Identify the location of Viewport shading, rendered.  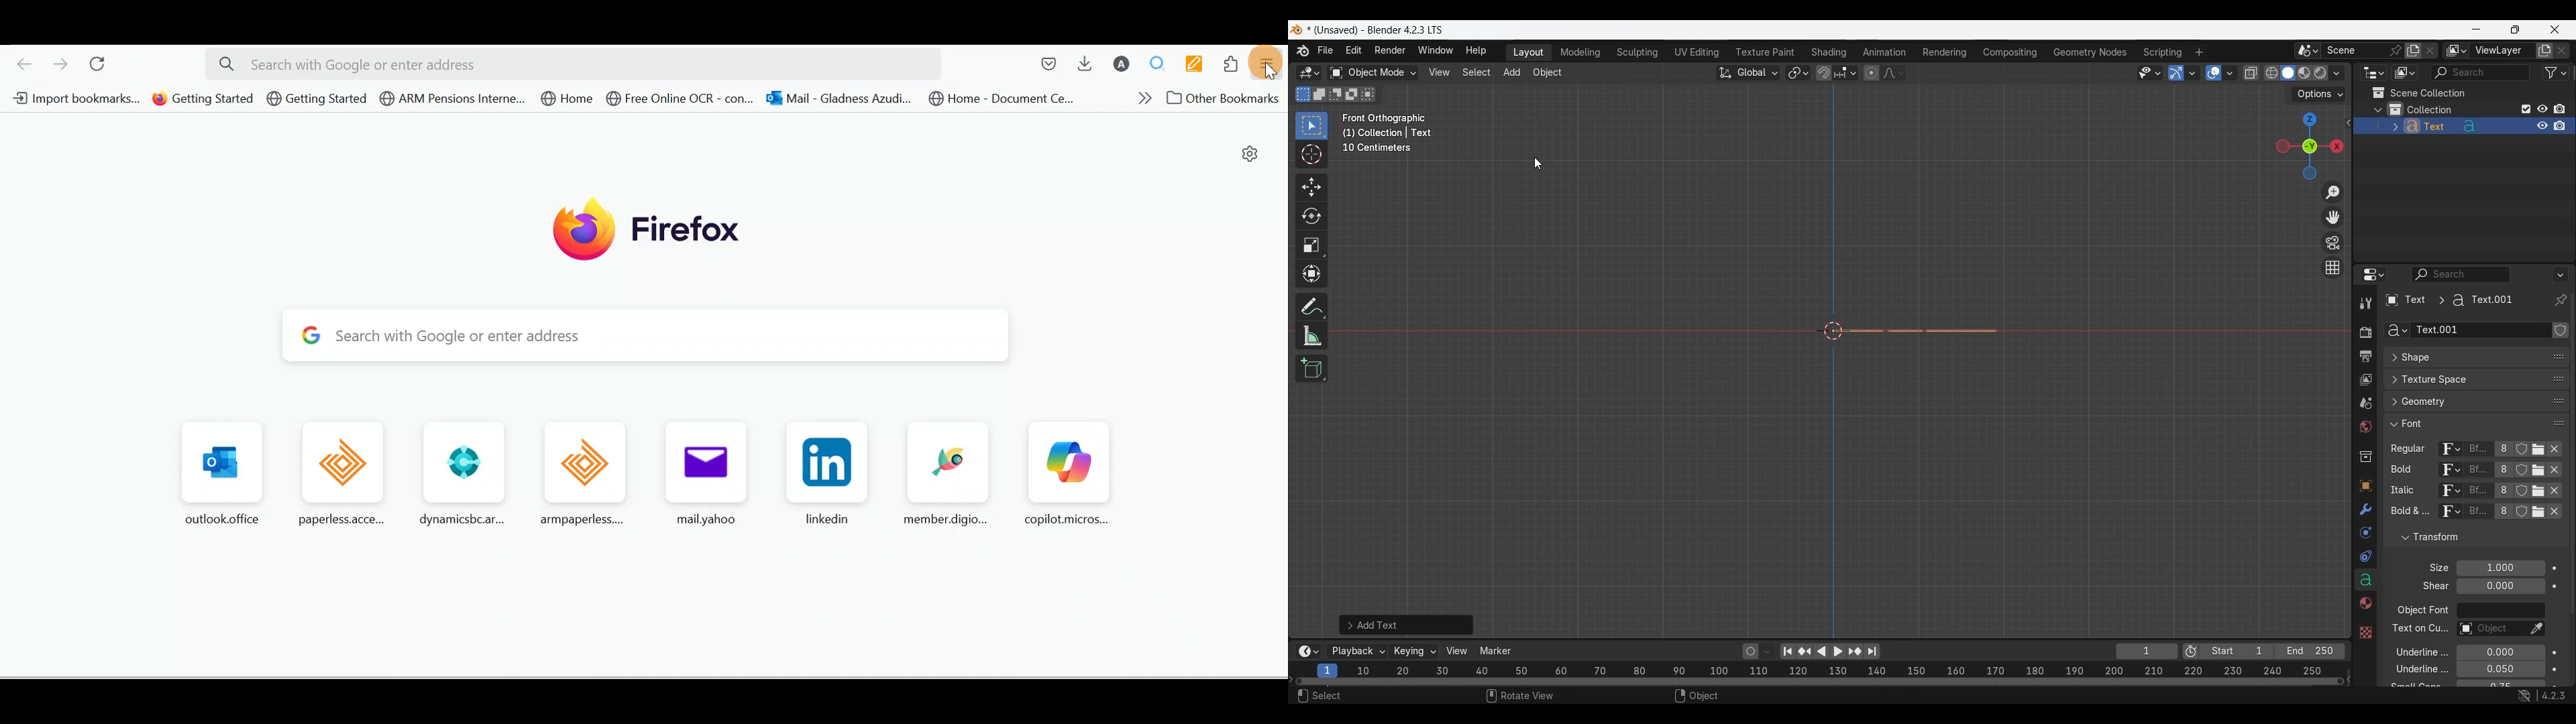
(2320, 72).